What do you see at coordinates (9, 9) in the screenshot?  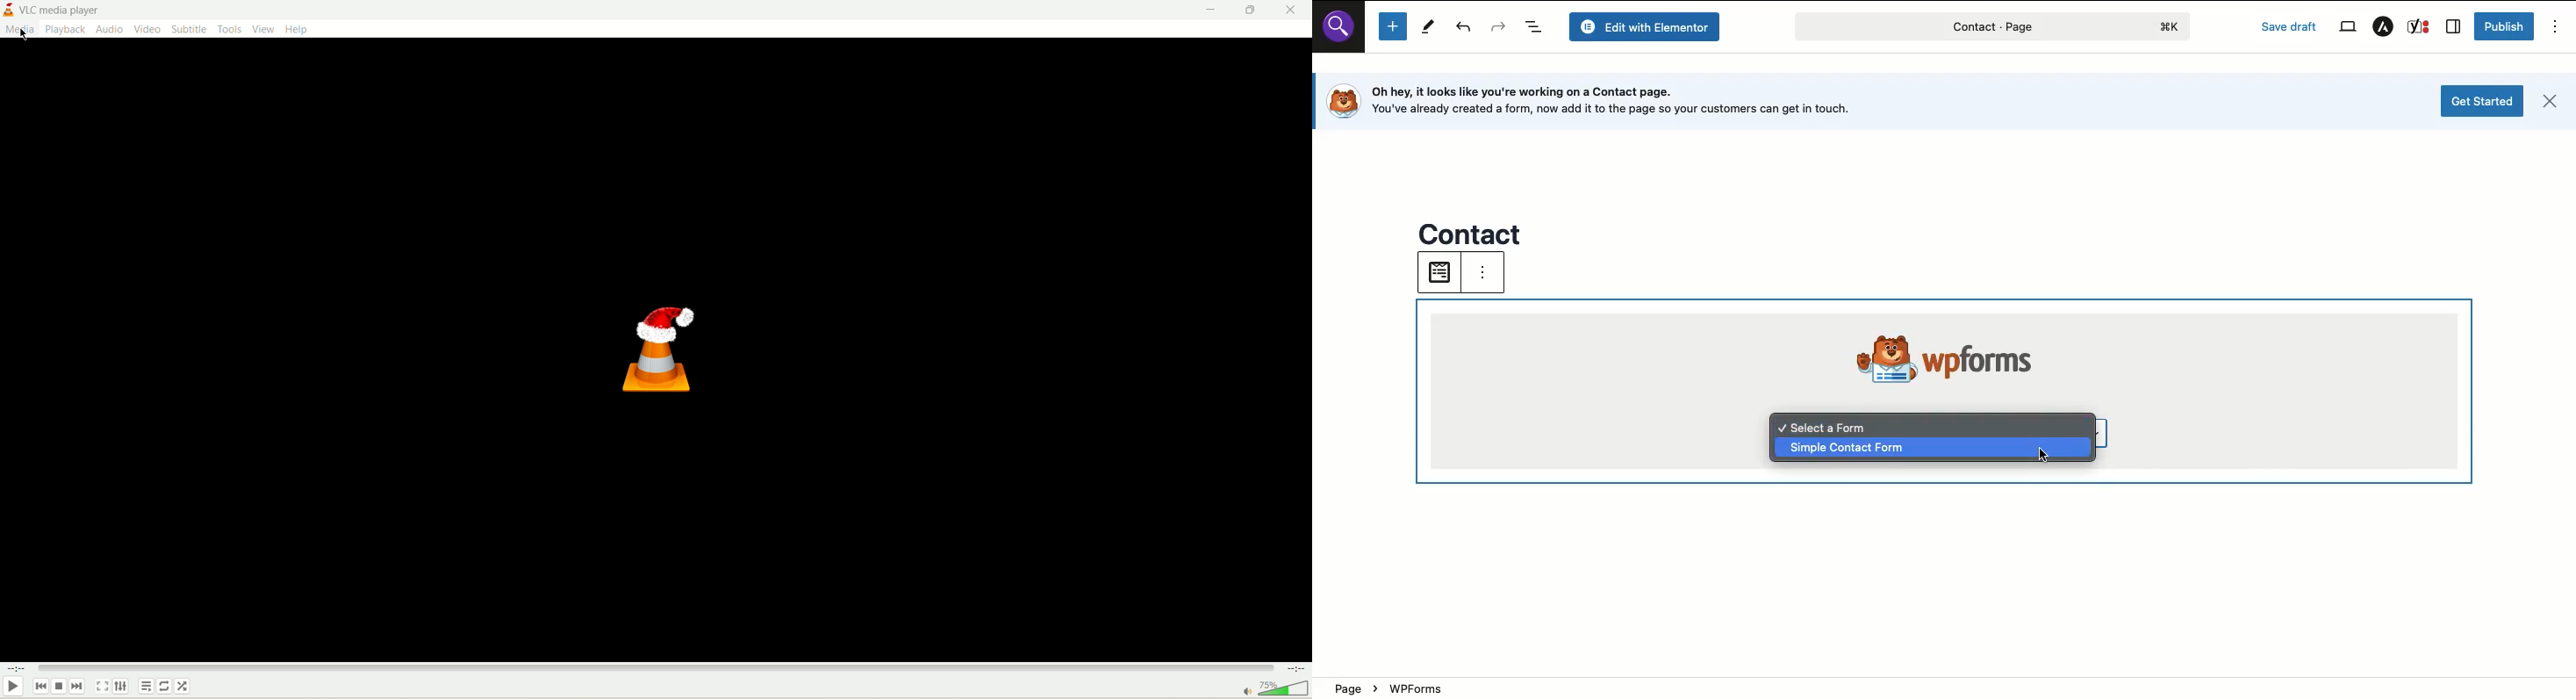 I see `application icon` at bounding box center [9, 9].